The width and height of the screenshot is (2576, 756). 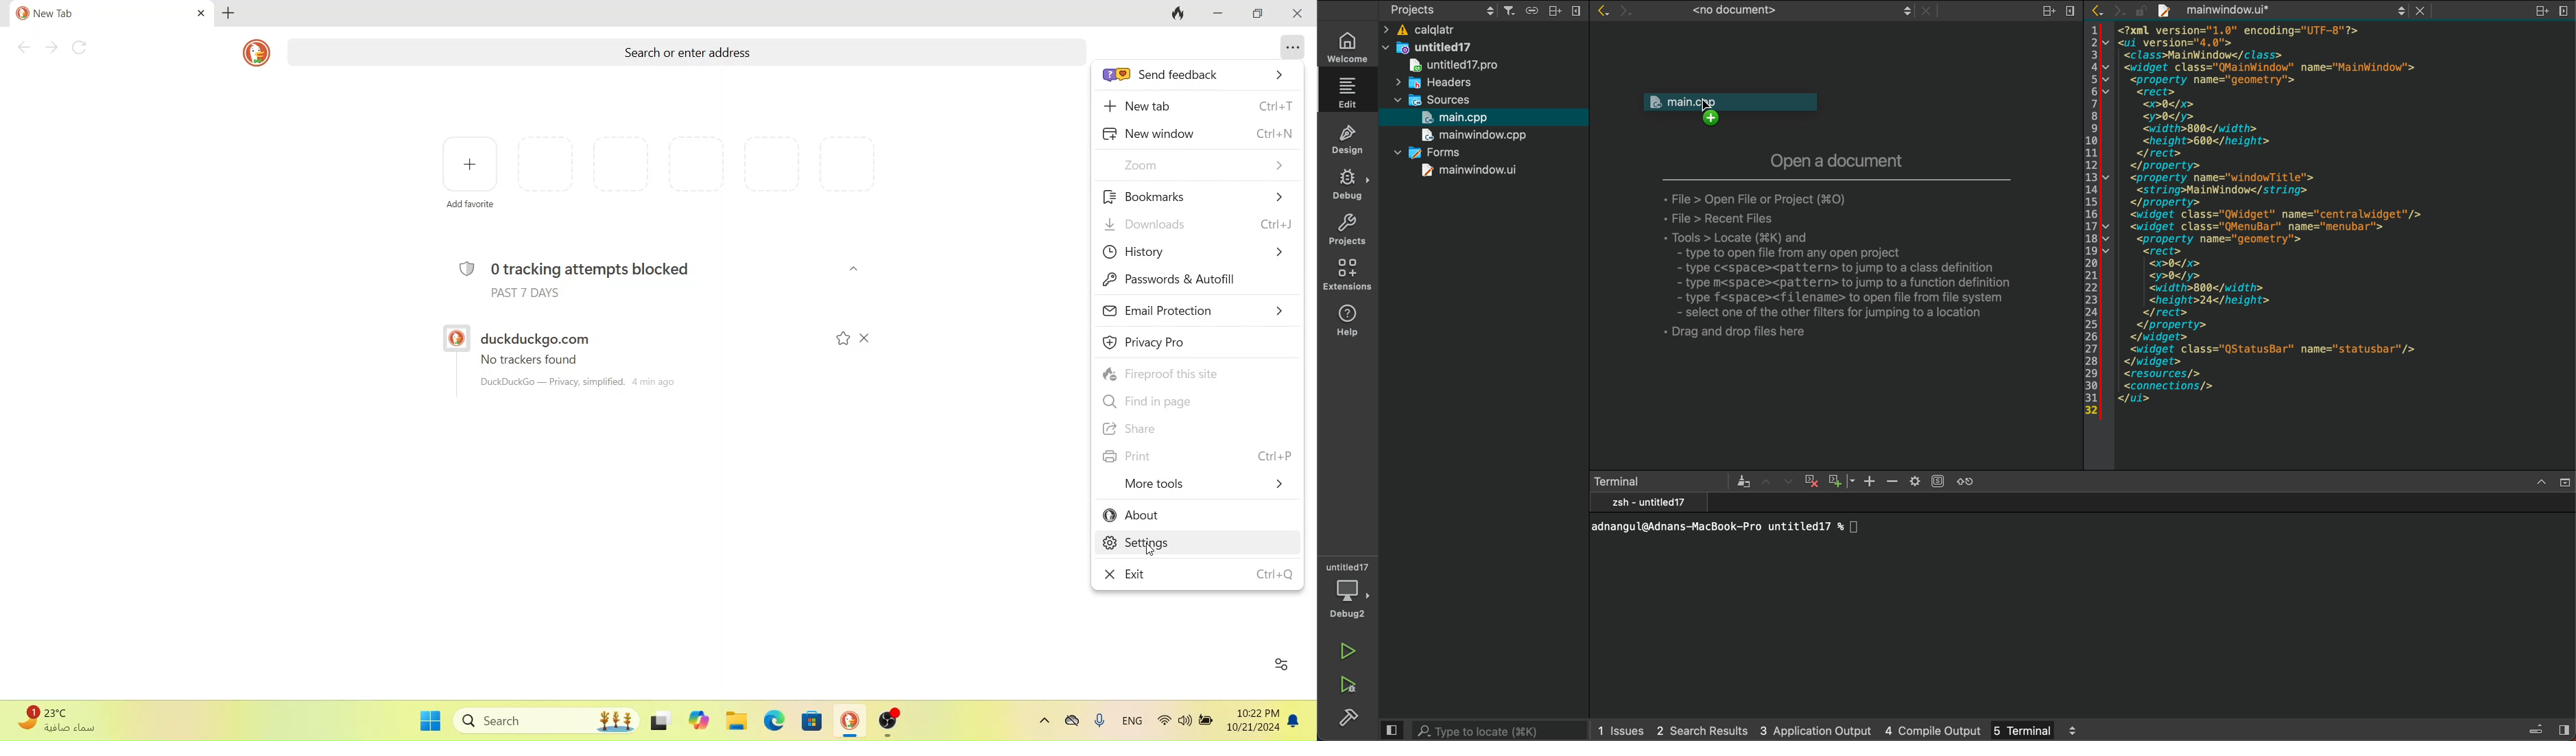 I want to click on close, so click(x=1576, y=10).